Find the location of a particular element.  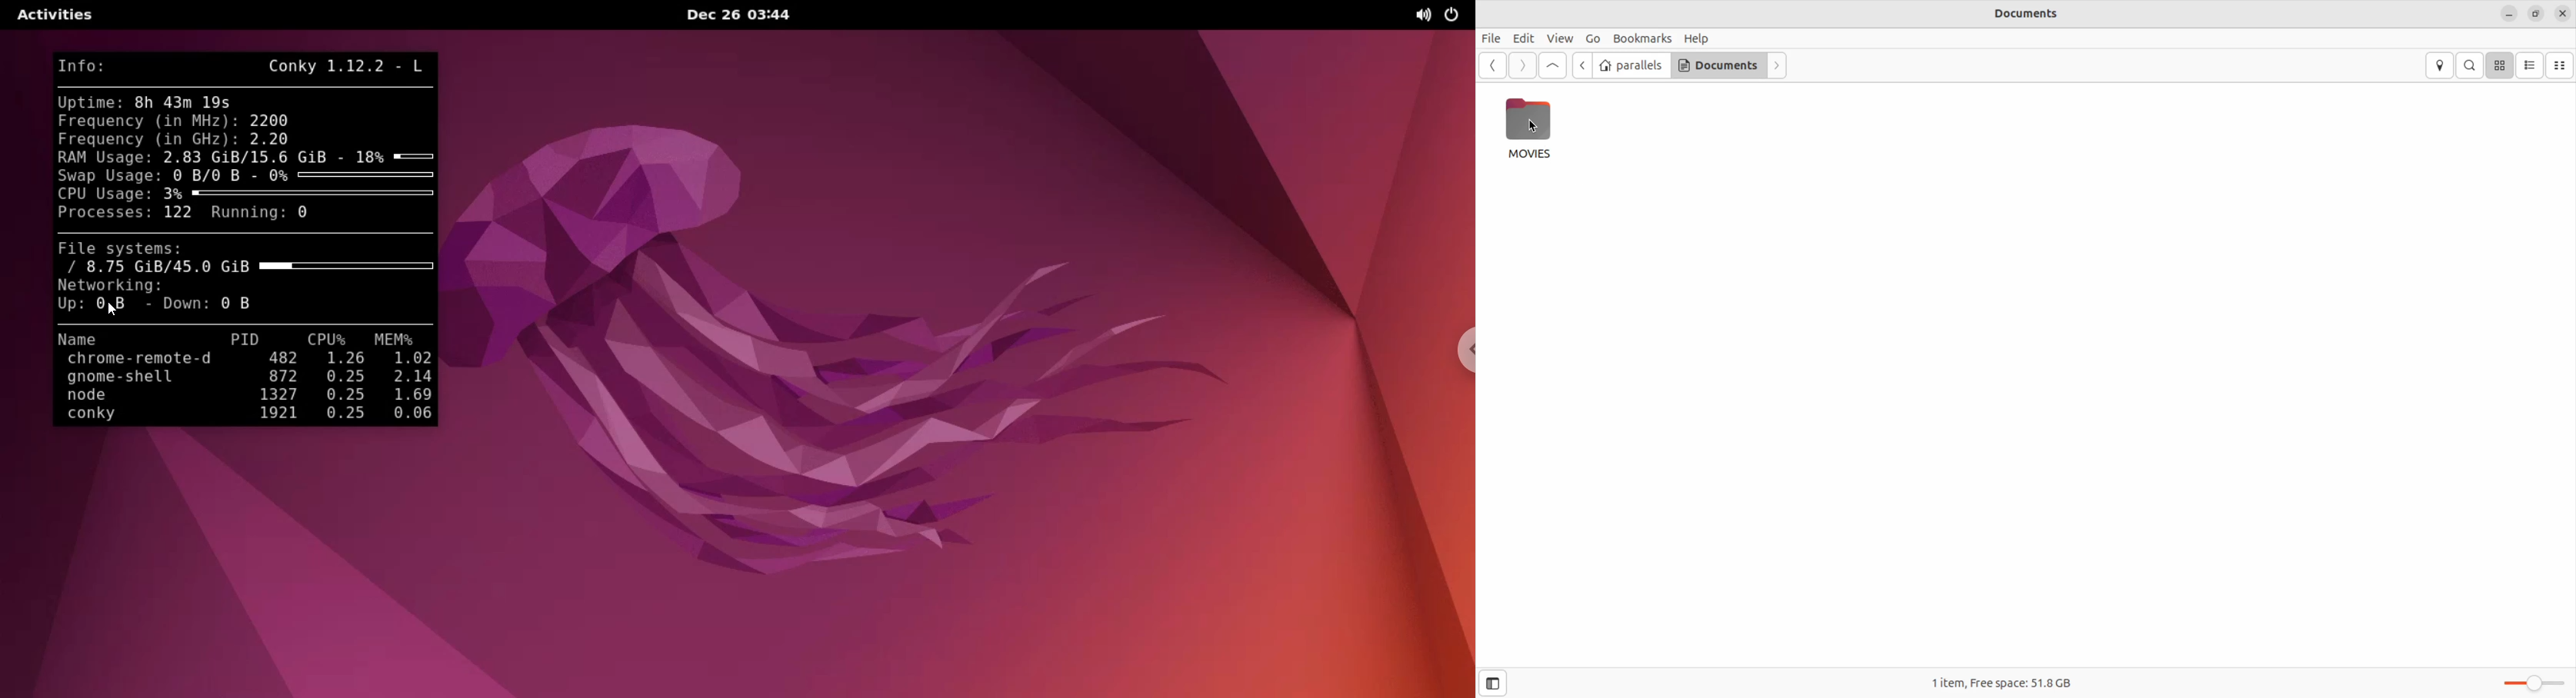

icon view is located at coordinates (2500, 64).